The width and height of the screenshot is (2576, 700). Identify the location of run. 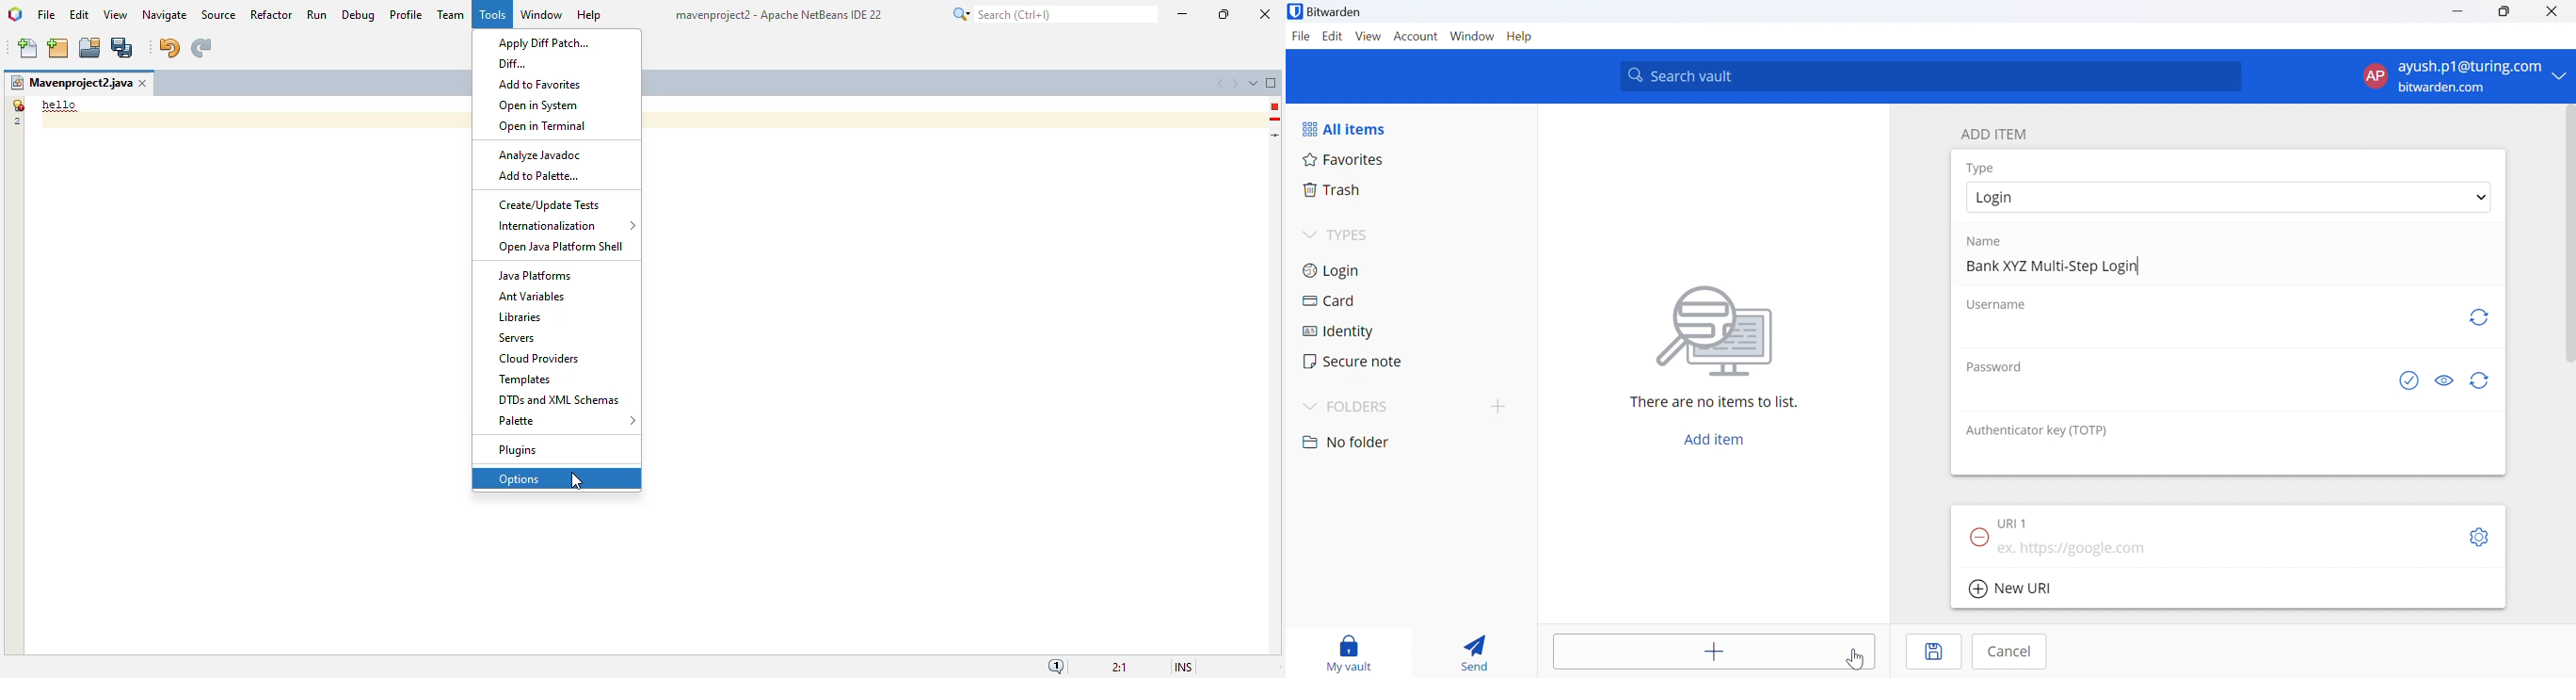
(318, 14).